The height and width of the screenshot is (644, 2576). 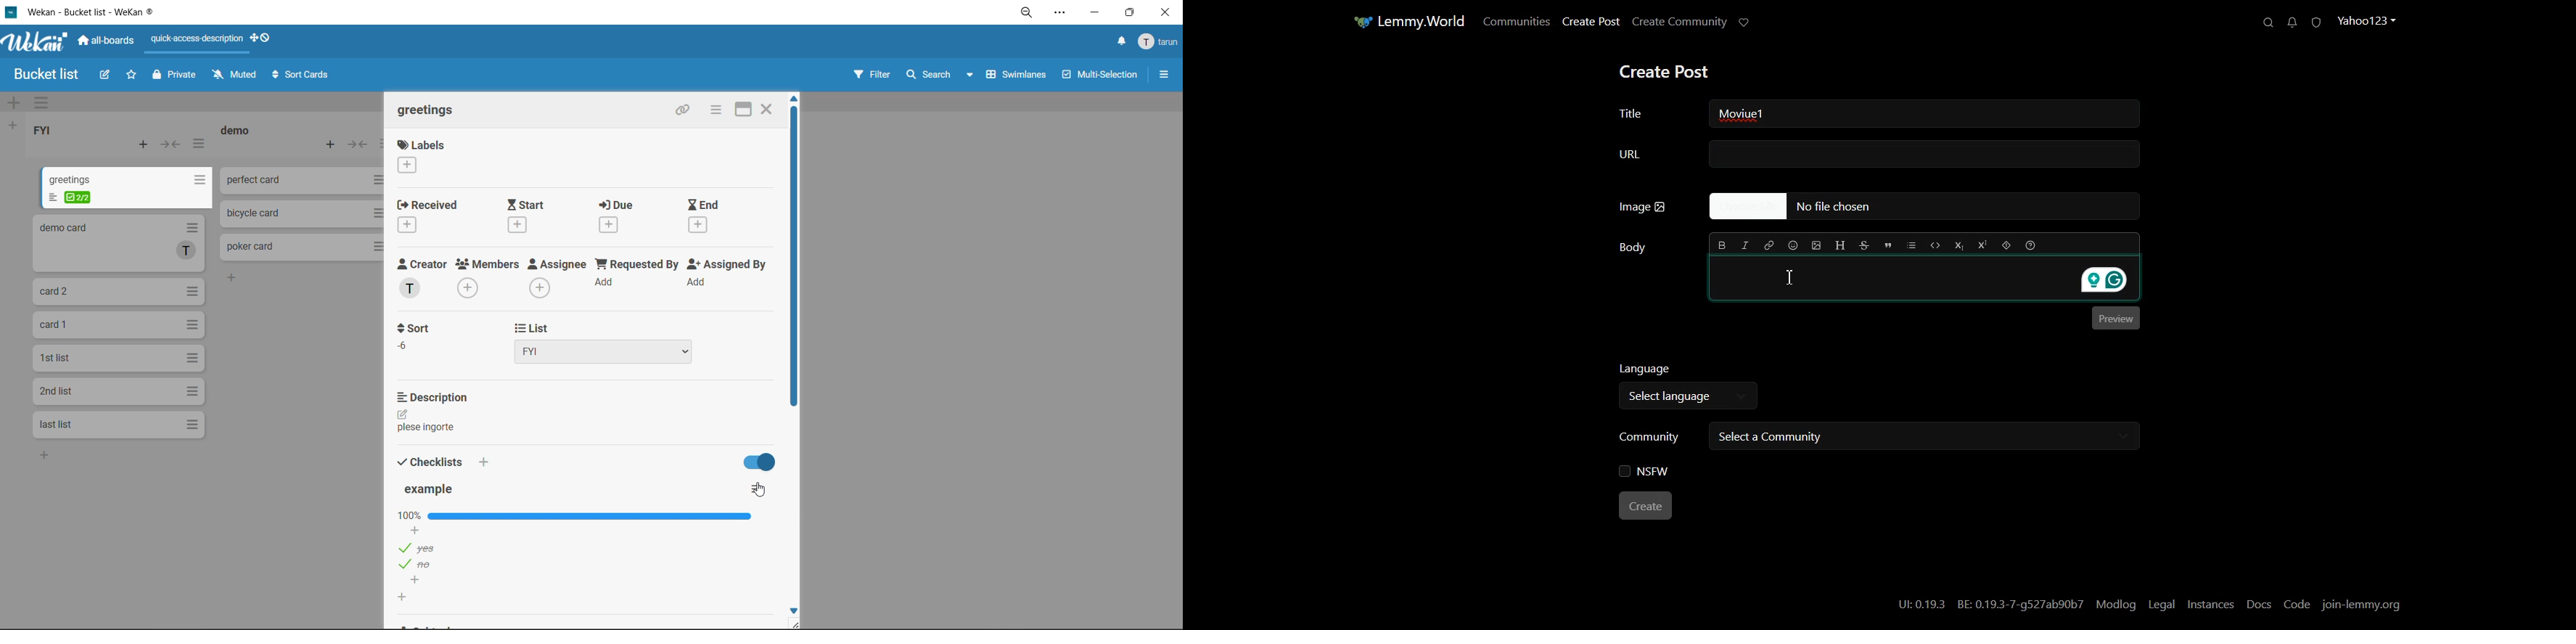 What do you see at coordinates (235, 74) in the screenshot?
I see `muted` at bounding box center [235, 74].